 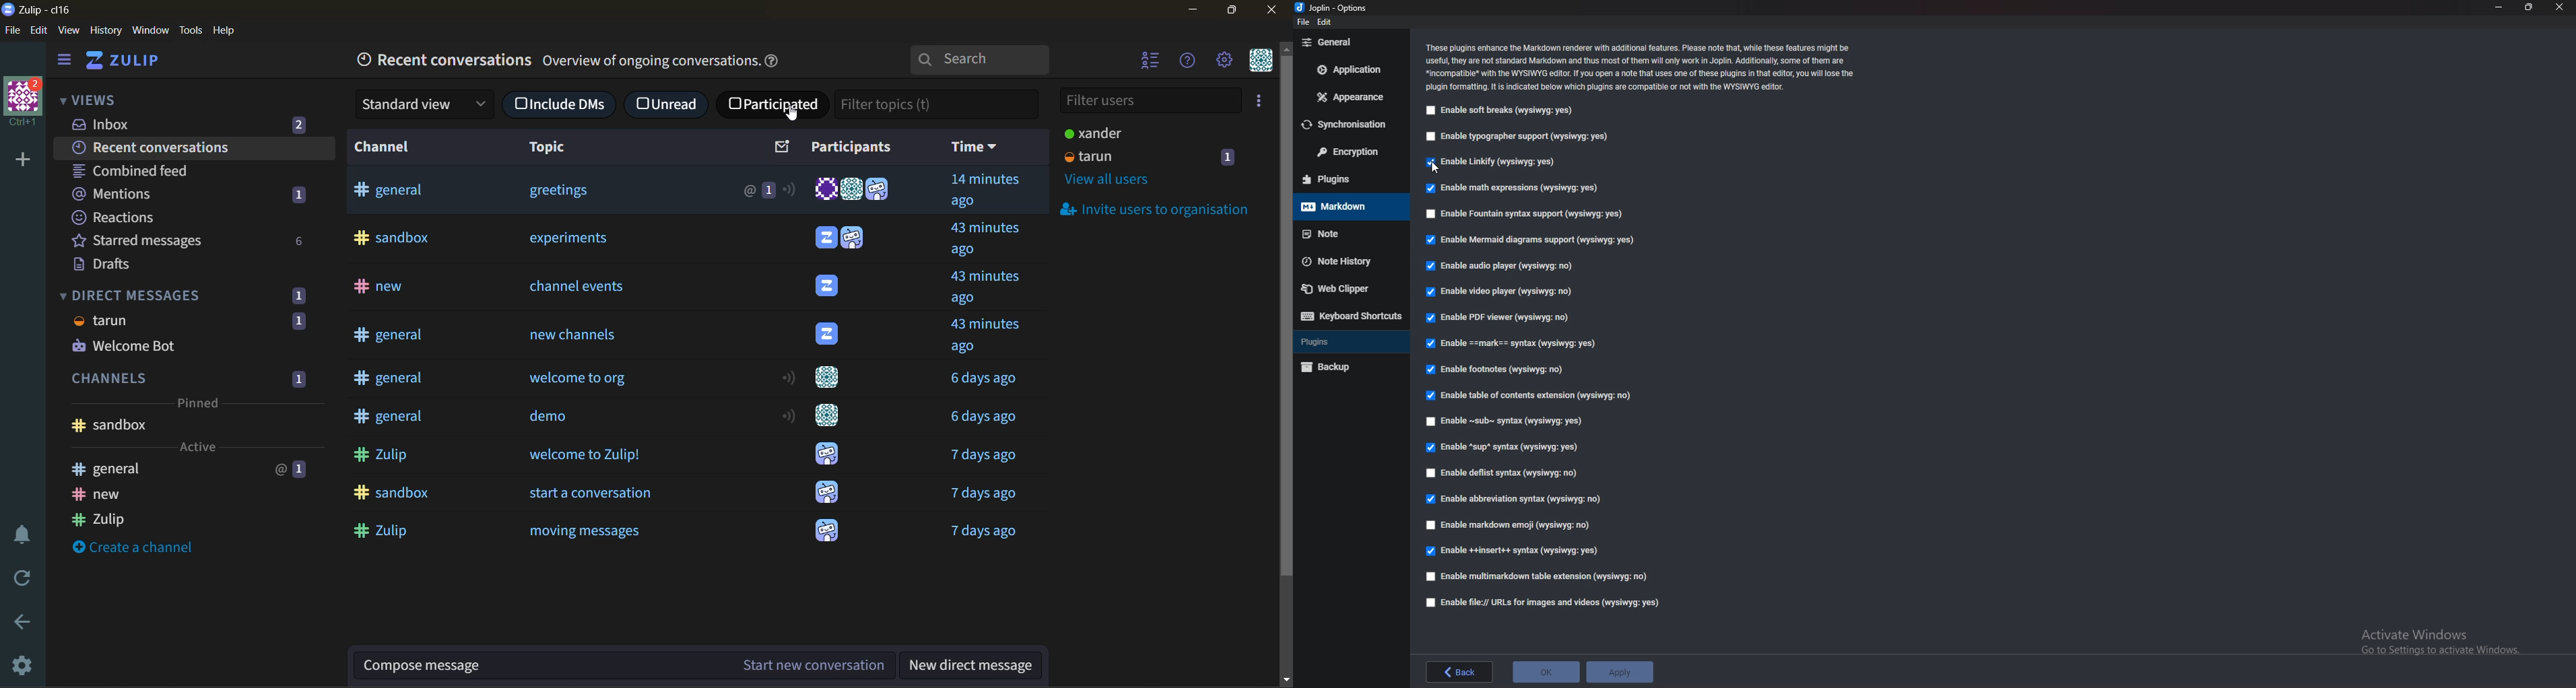 I want to click on active status, so click(x=788, y=416).